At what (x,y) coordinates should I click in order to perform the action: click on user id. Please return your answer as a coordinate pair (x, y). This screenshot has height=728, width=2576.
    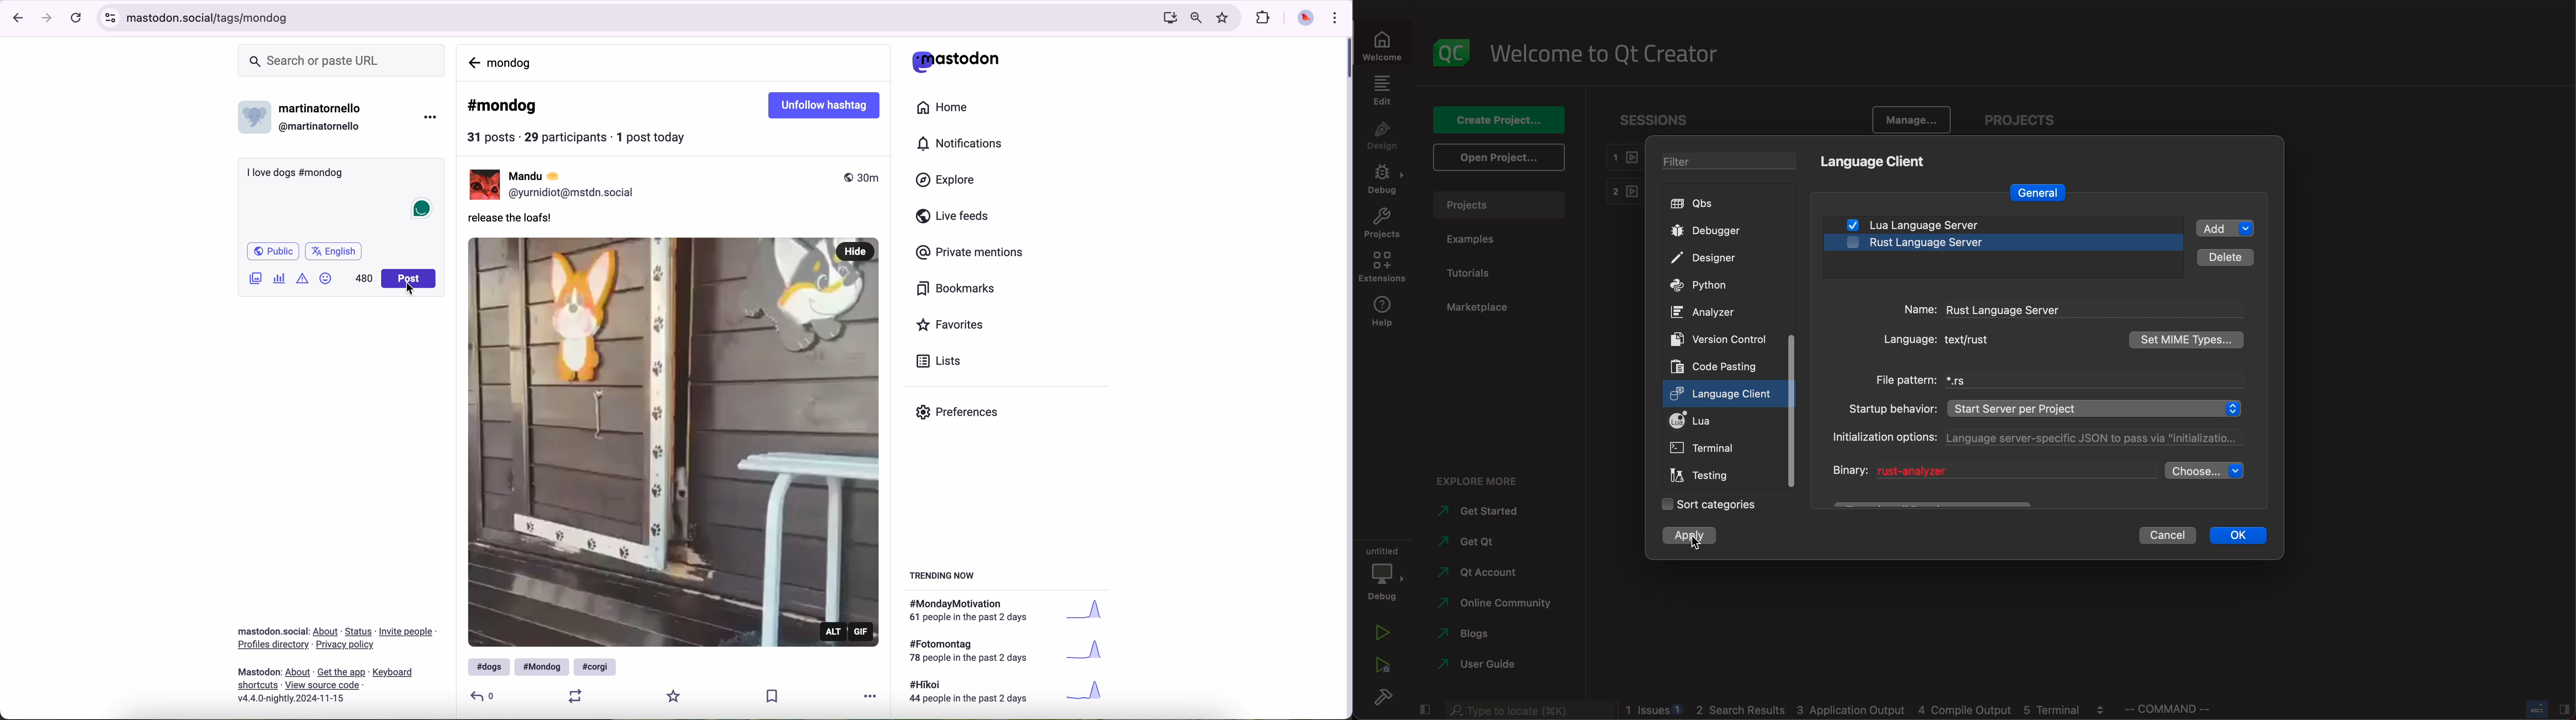
    Looking at the image, I should click on (323, 126).